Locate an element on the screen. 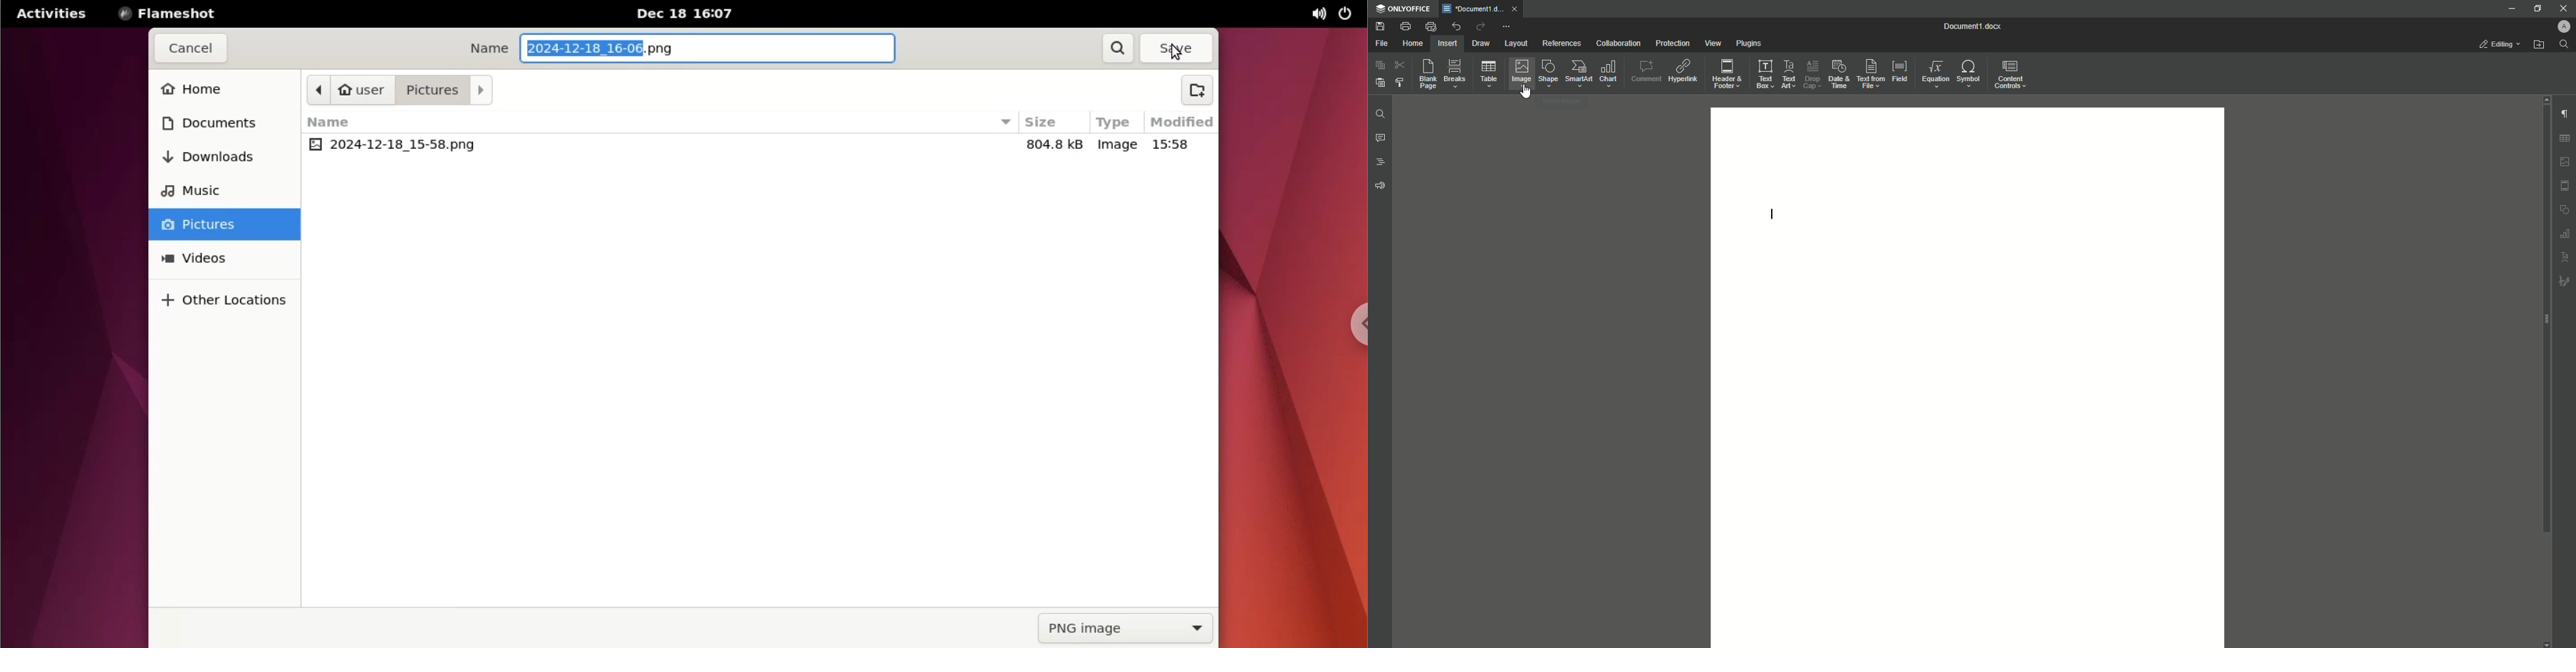  Table is located at coordinates (1489, 74).